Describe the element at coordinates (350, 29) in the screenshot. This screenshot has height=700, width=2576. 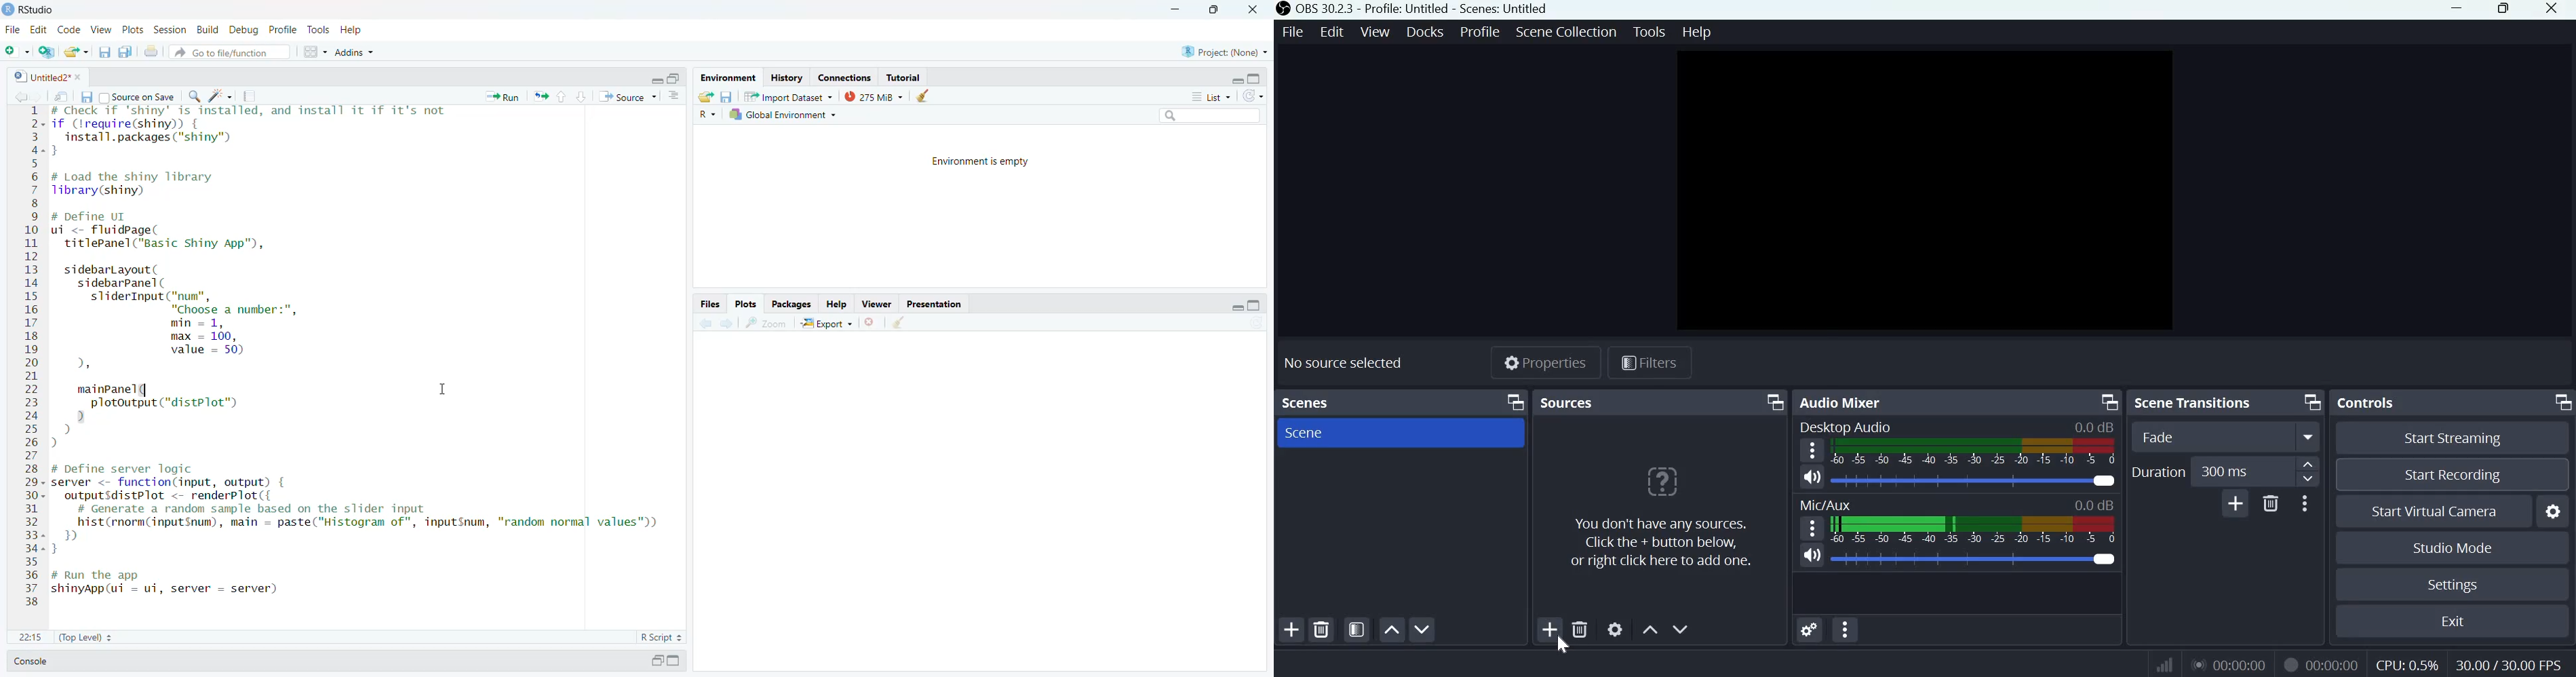
I see `help` at that location.